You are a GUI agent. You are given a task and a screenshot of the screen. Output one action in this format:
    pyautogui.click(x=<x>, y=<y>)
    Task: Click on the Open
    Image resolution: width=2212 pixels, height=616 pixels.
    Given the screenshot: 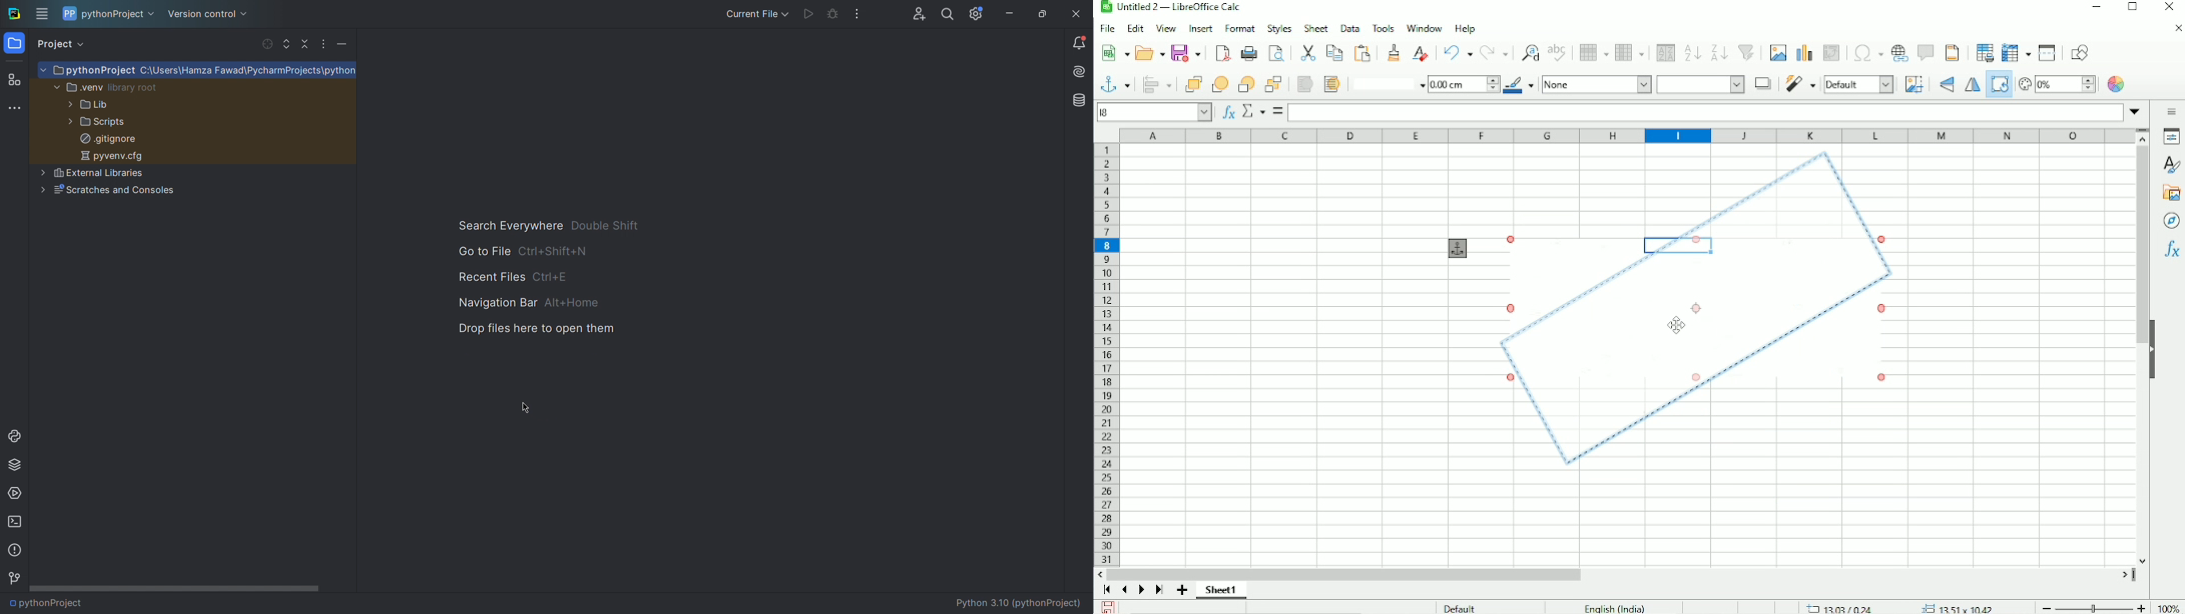 What is the action you would take?
    pyautogui.click(x=1150, y=53)
    